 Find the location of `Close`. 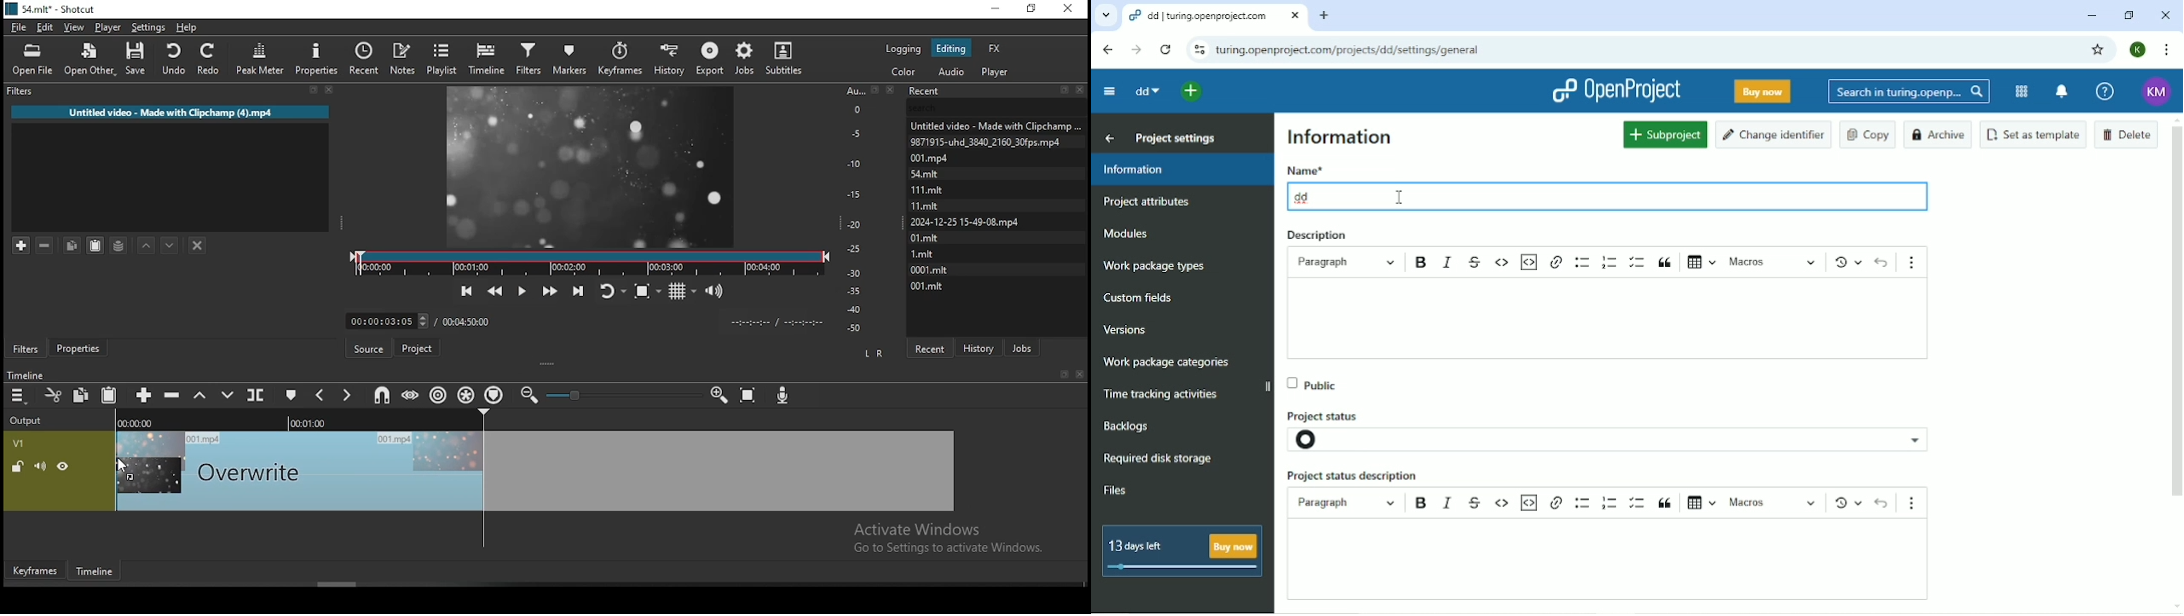

Close is located at coordinates (894, 89).